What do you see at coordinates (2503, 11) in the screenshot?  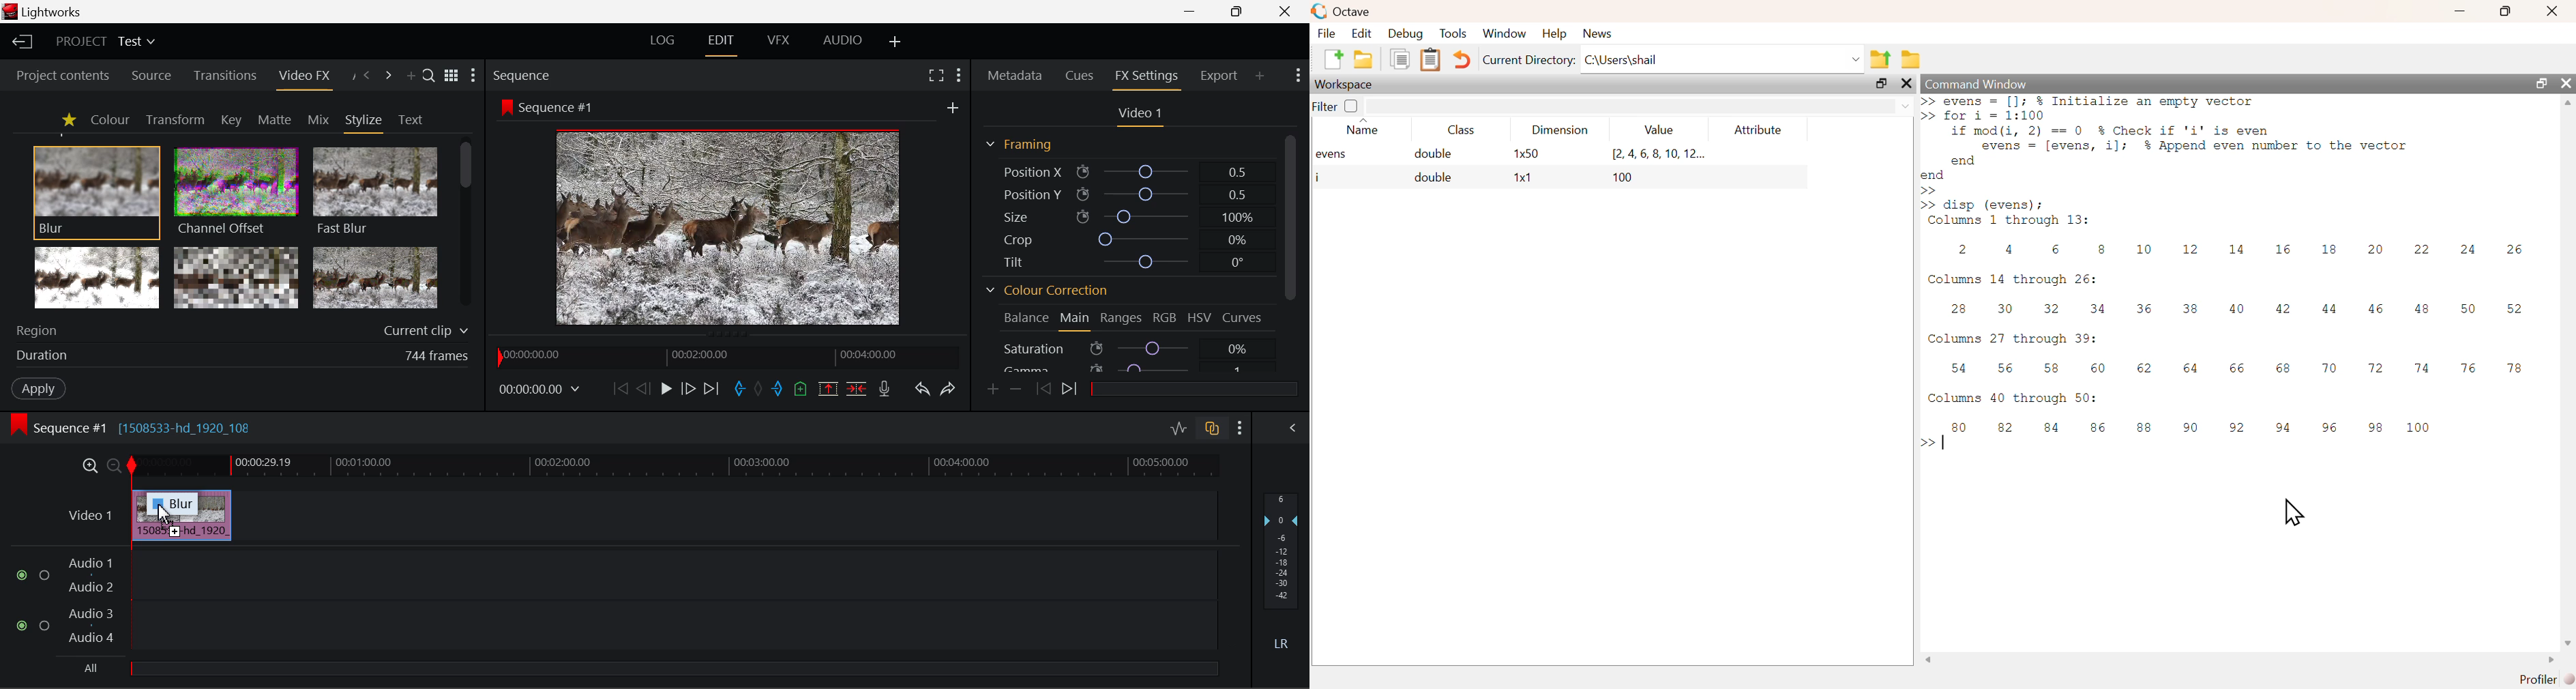 I see `maximize` at bounding box center [2503, 11].